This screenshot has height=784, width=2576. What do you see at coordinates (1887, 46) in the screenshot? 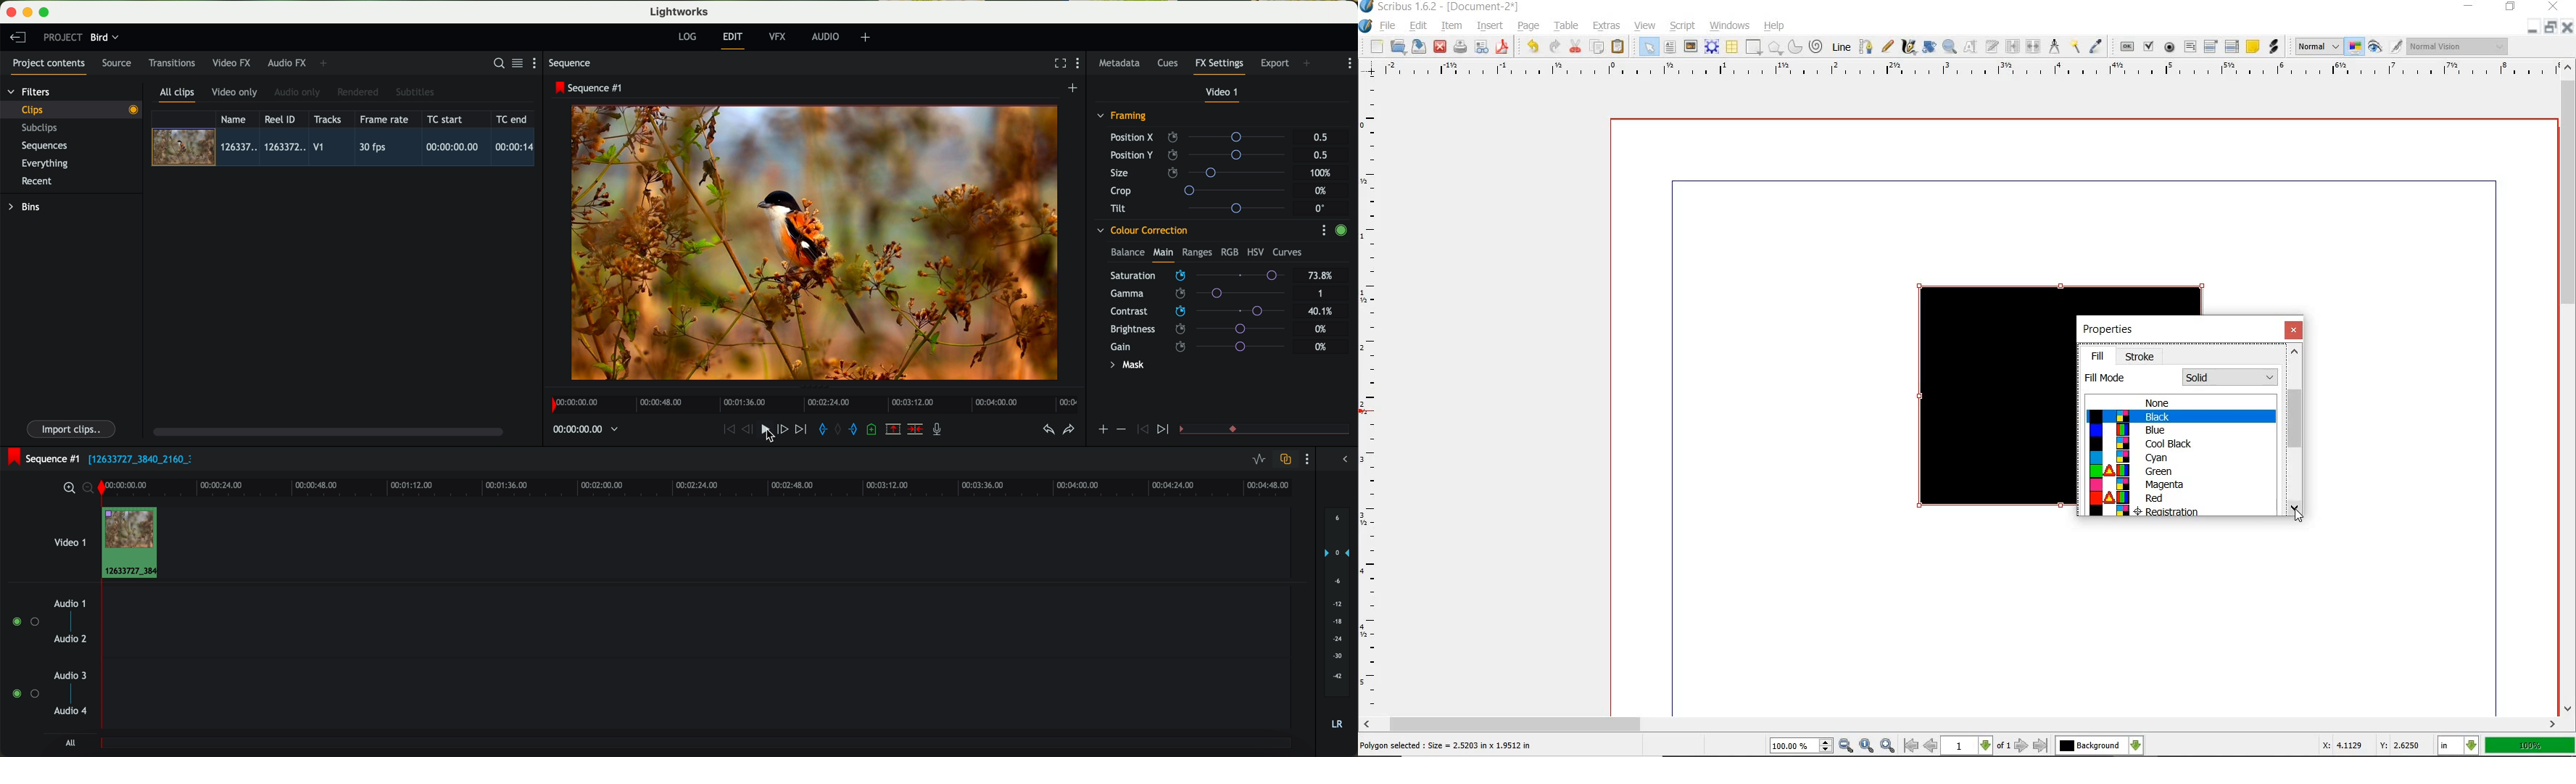
I see `free hand line` at bounding box center [1887, 46].